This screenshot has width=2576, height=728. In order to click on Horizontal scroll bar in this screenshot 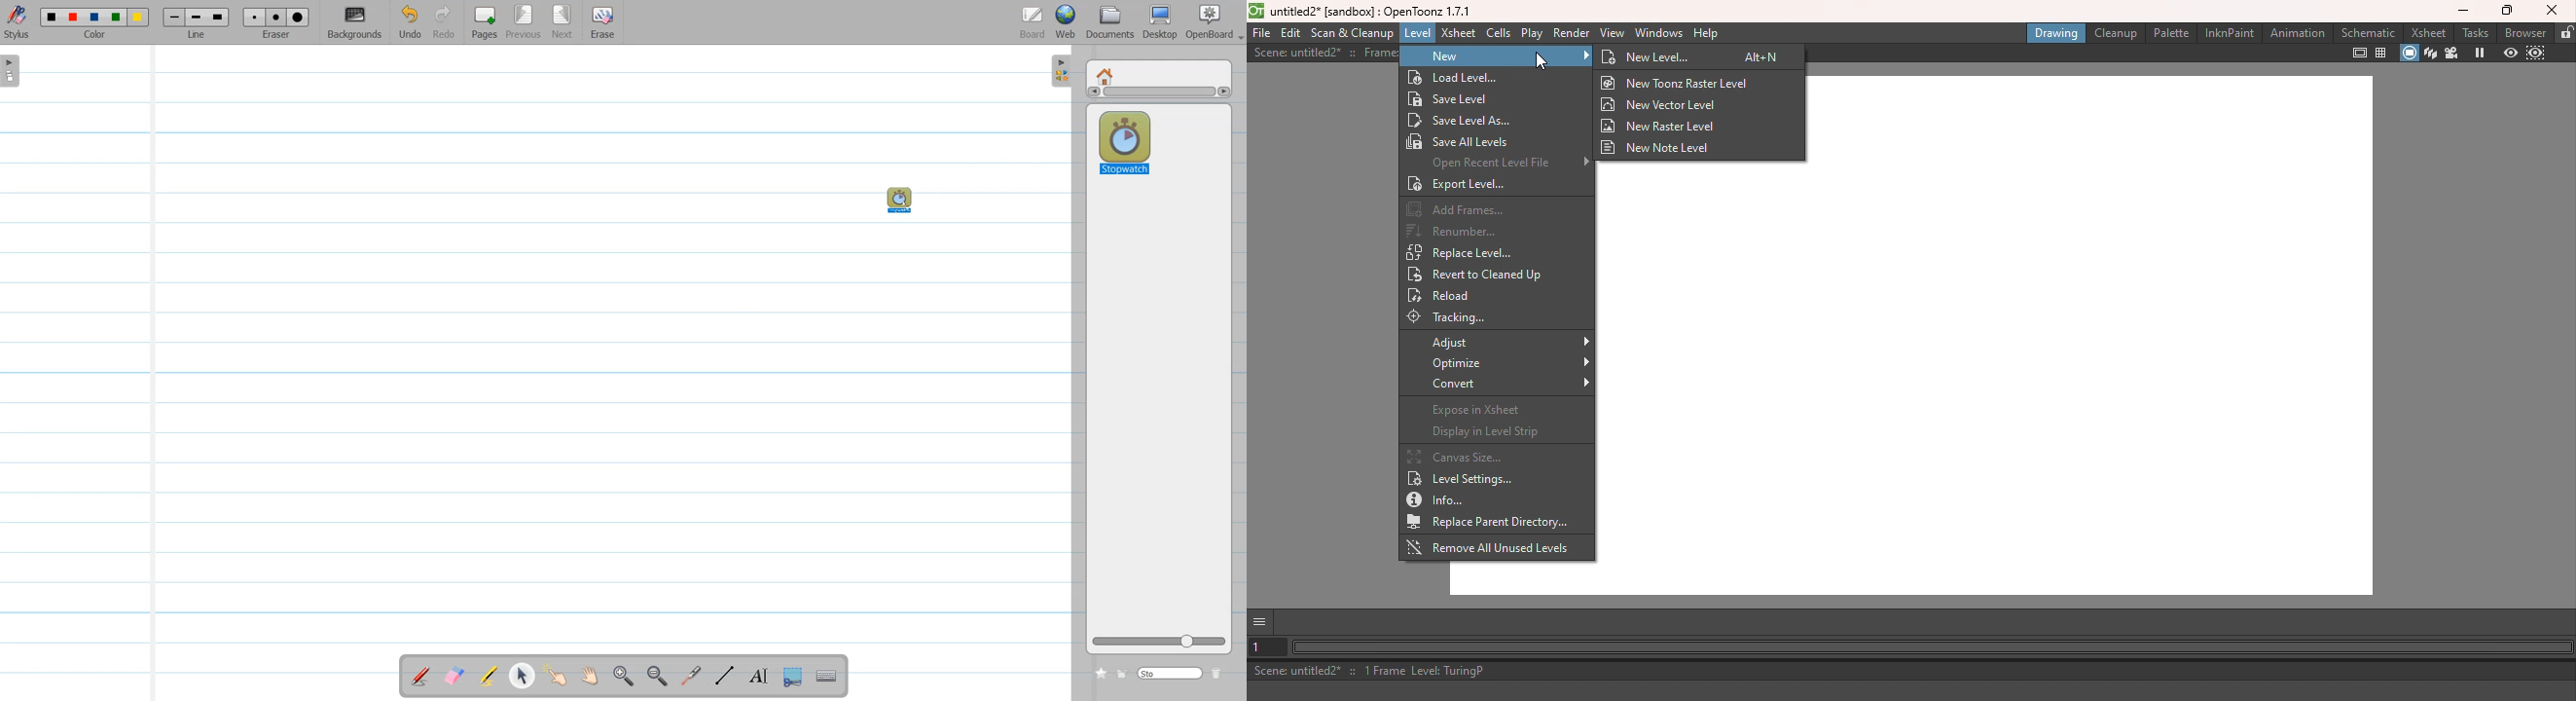, I will do `click(1933, 648)`.